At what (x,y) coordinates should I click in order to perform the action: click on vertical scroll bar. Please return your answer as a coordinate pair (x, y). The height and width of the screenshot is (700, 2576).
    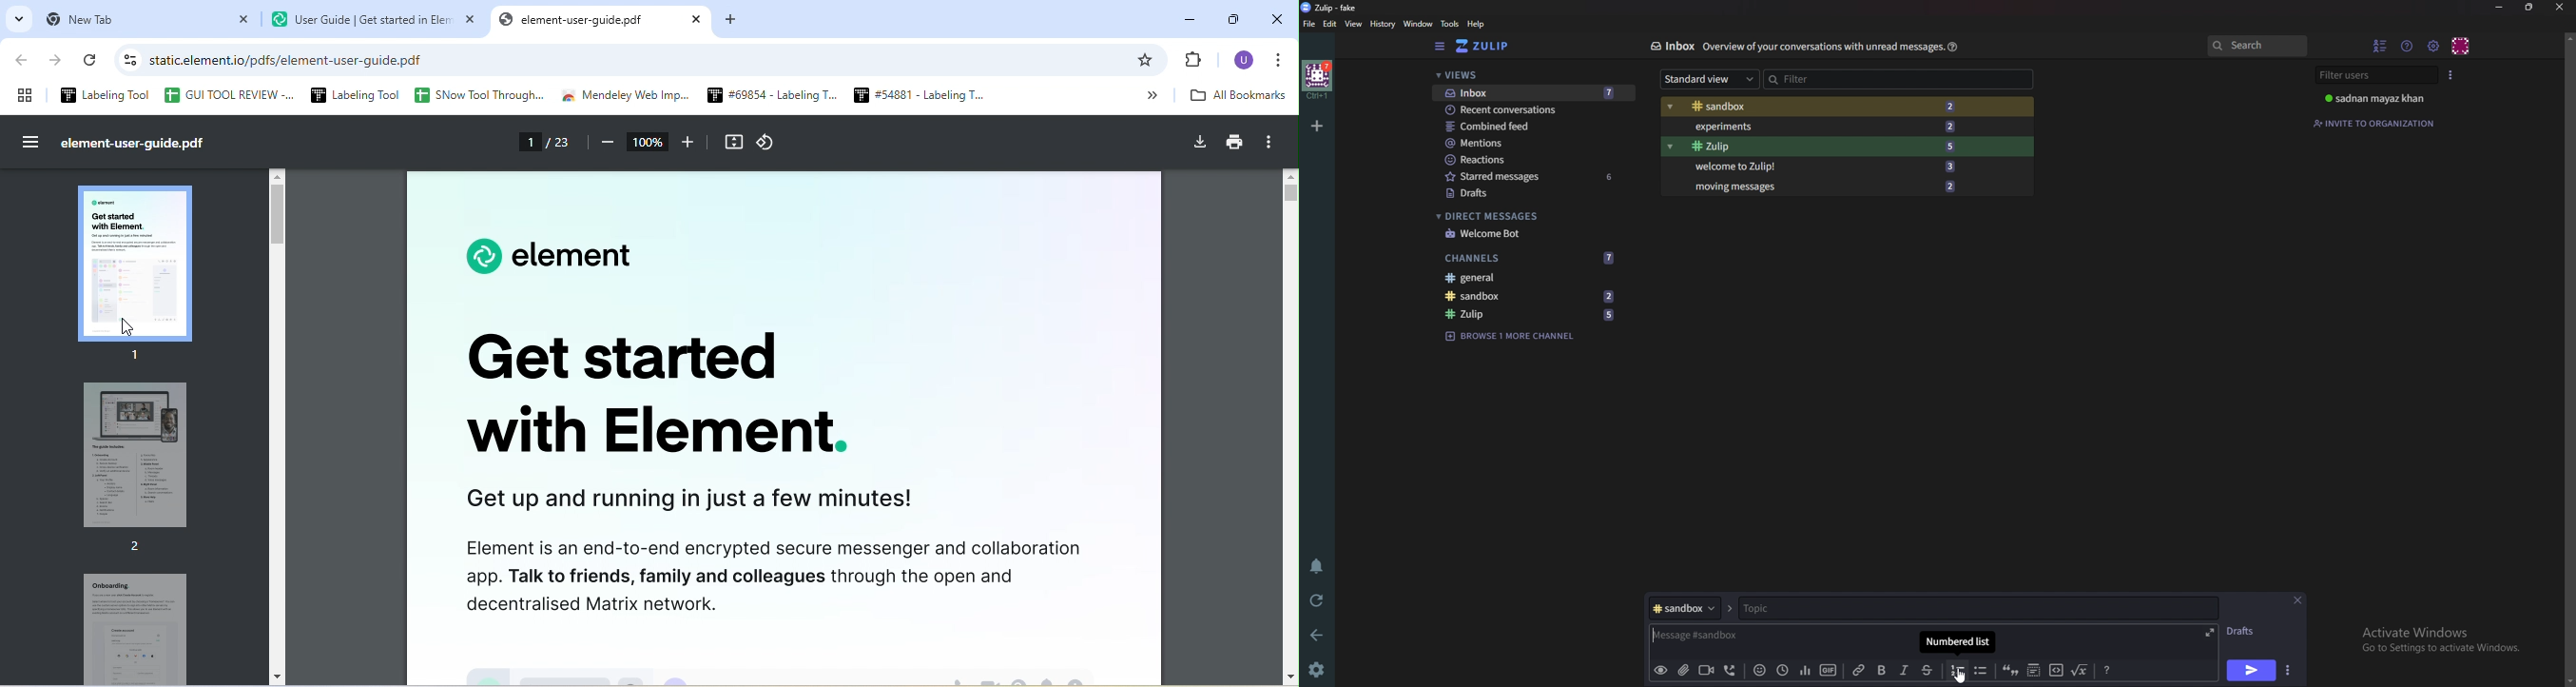
    Looking at the image, I should click on (281, 215).